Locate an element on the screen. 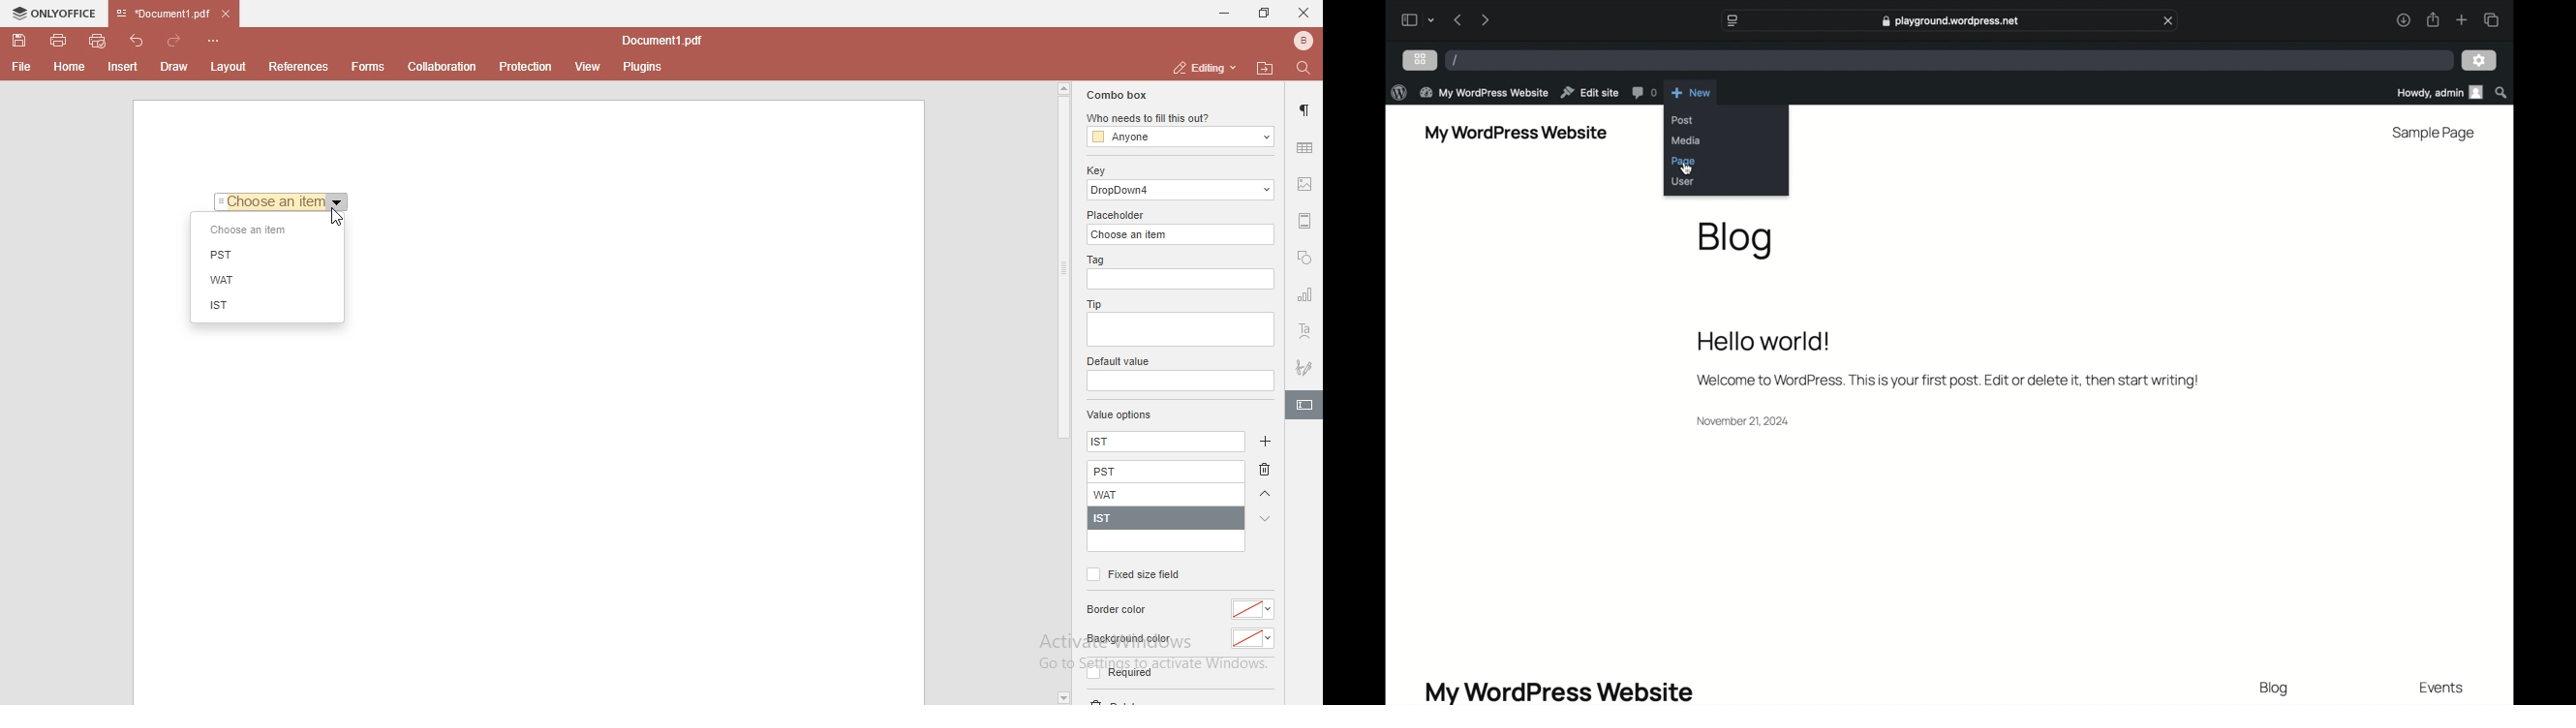 The width and height of the screenshot is (2576, 728). arrow up is located at coordinates (1266, 495).